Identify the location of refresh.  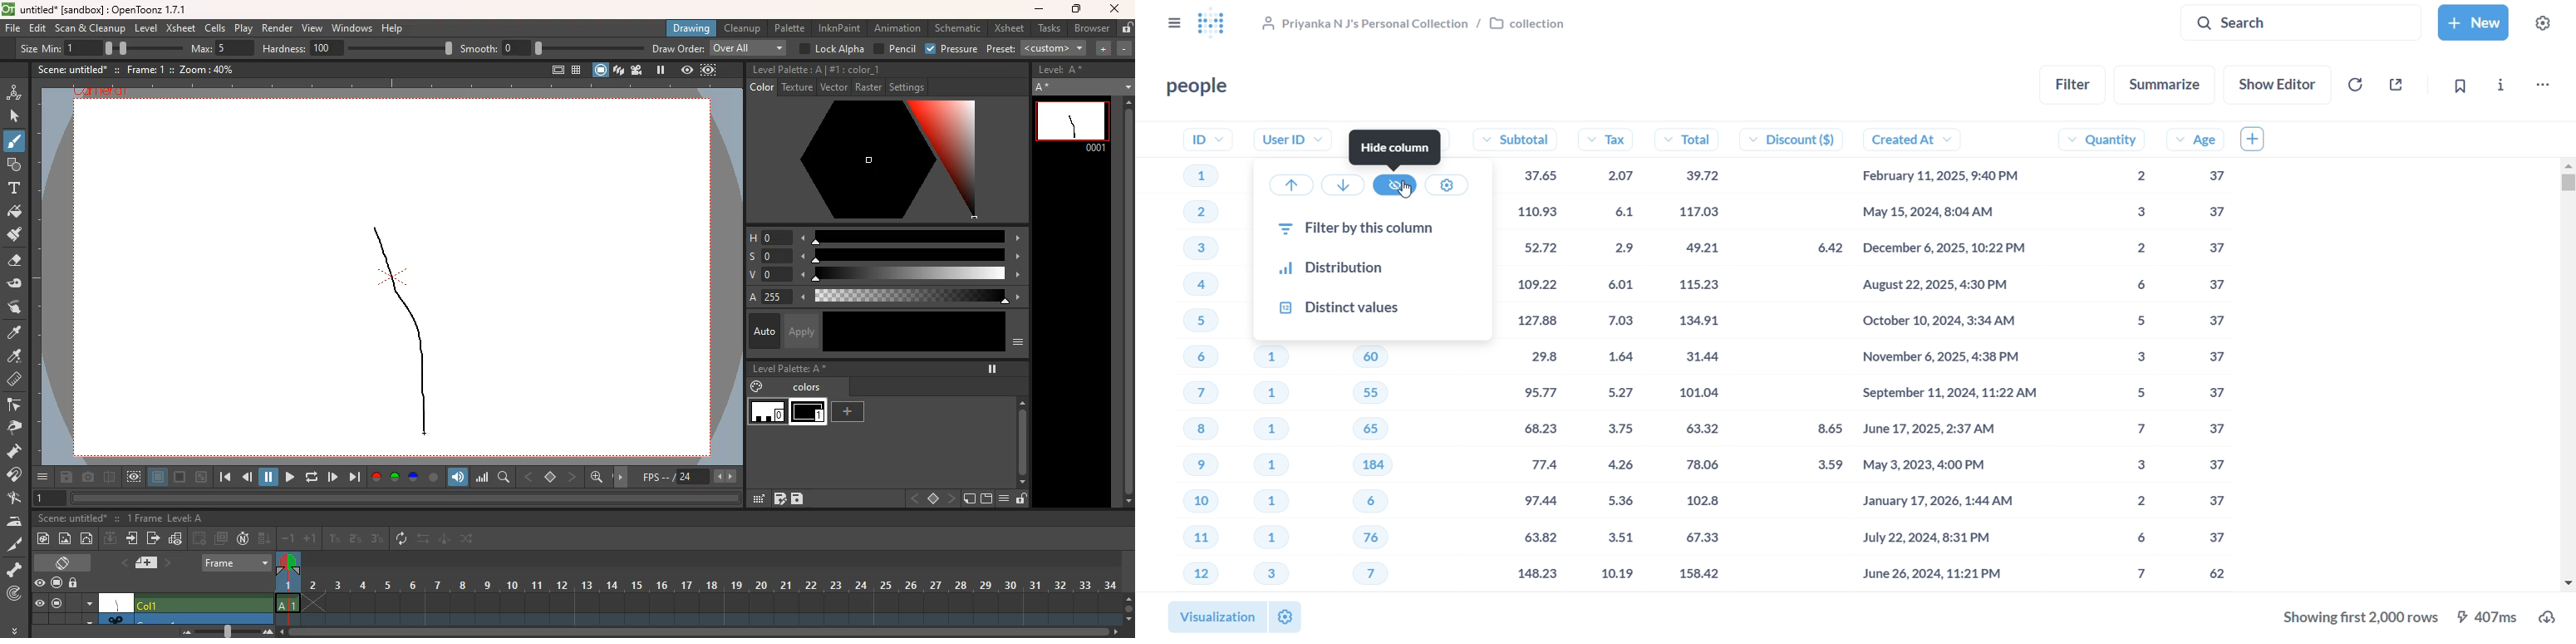
(402, 538).